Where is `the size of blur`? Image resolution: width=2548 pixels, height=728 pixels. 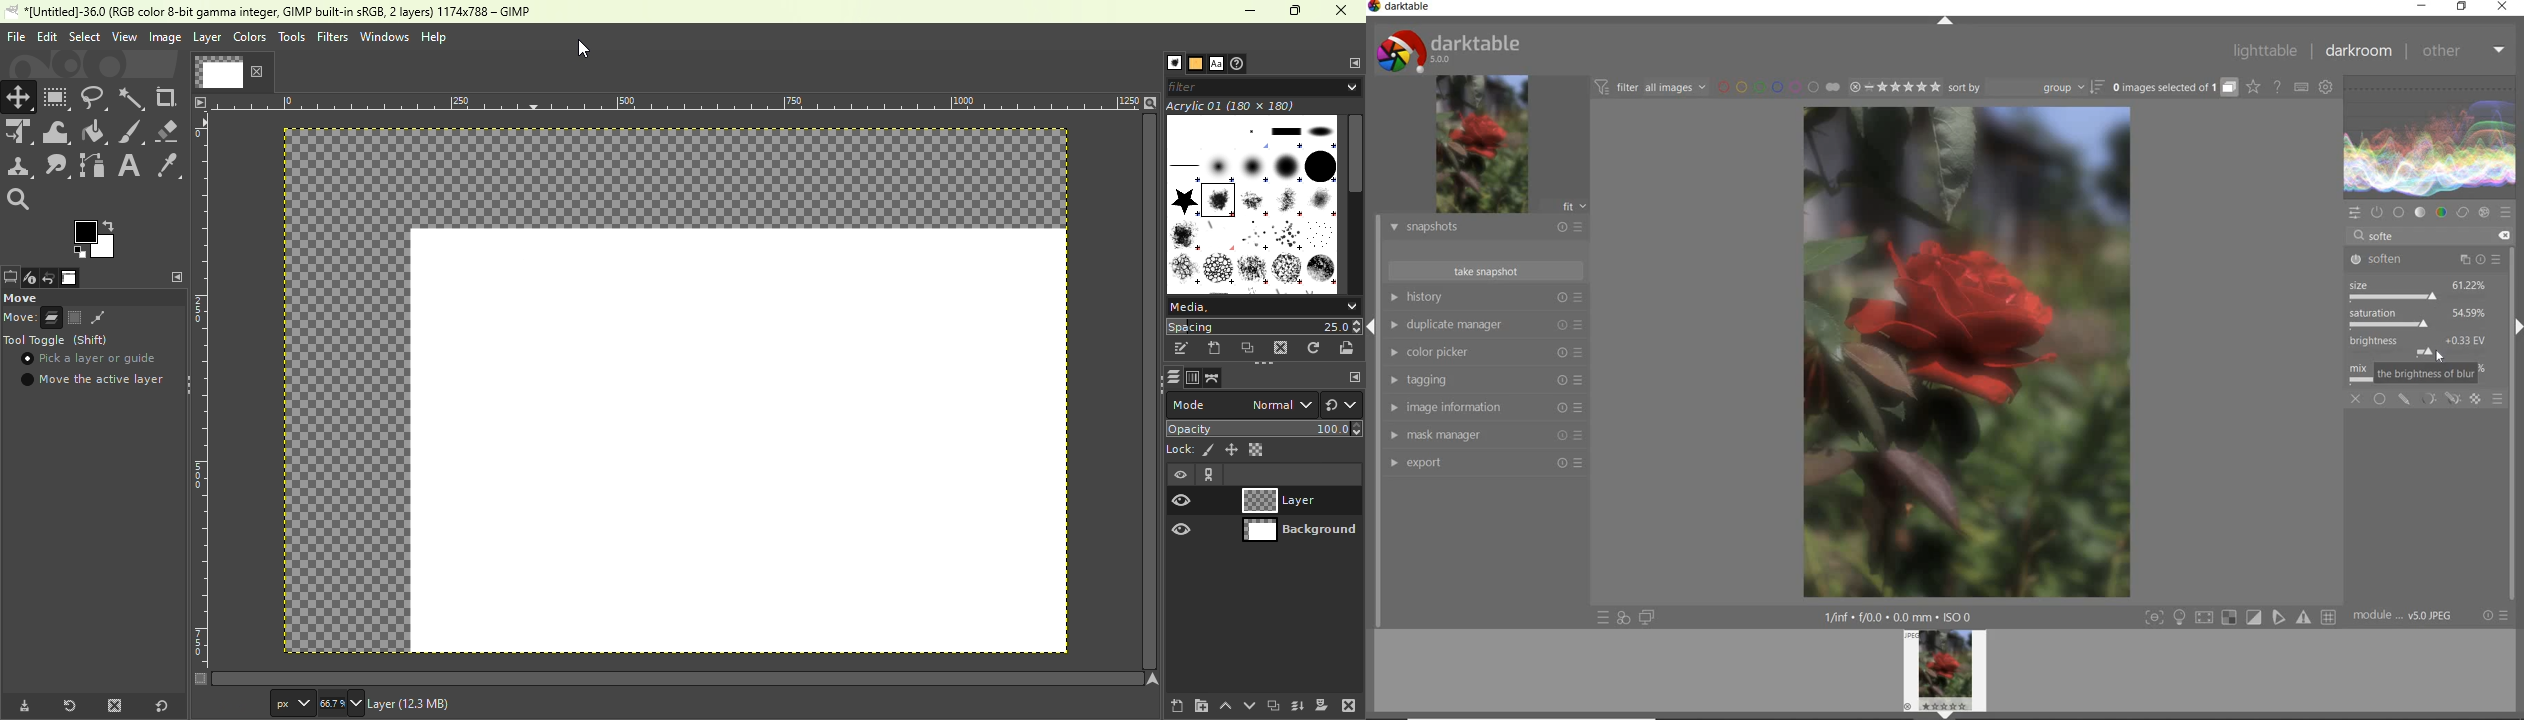
the size of blur is located at coordinates (2426, 319).